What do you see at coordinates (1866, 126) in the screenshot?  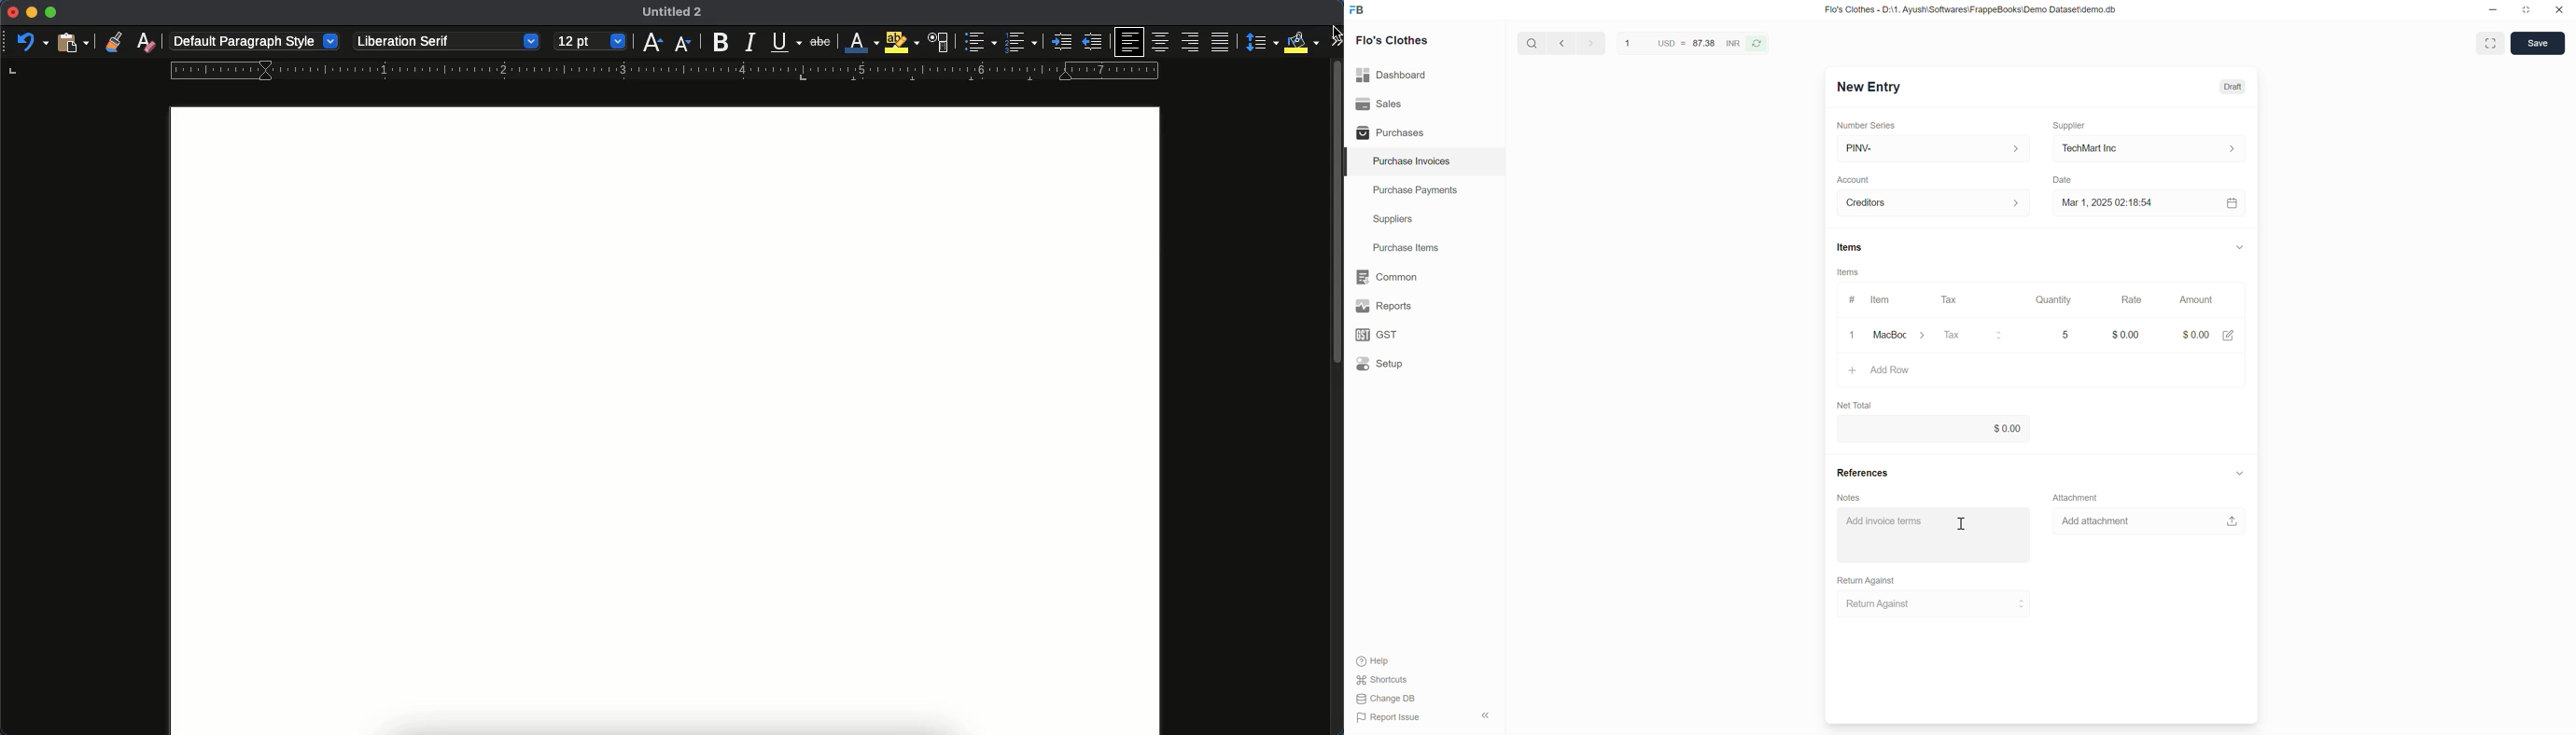 I see `Number Series` at bounding box center [1866, 126].